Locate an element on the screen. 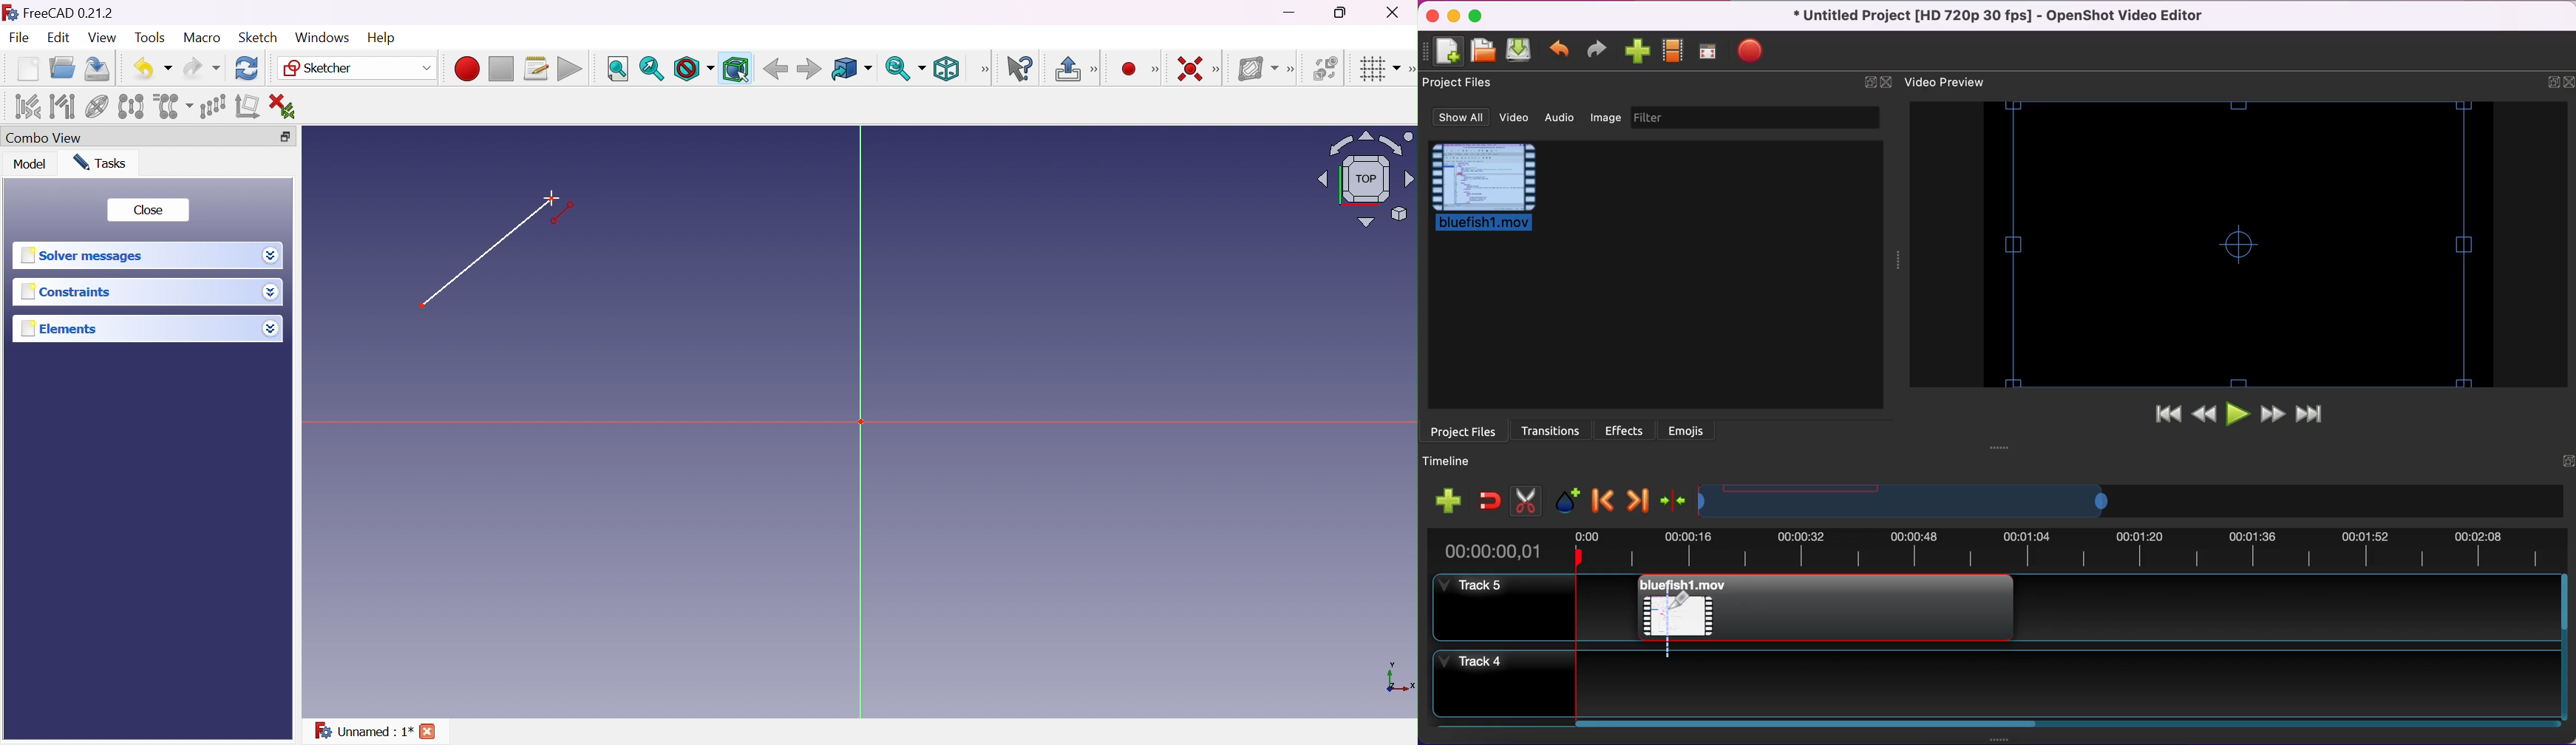 The width and height of the screenshot is (2576, 756). Toggle grid is located at coordinates (1378, 70).